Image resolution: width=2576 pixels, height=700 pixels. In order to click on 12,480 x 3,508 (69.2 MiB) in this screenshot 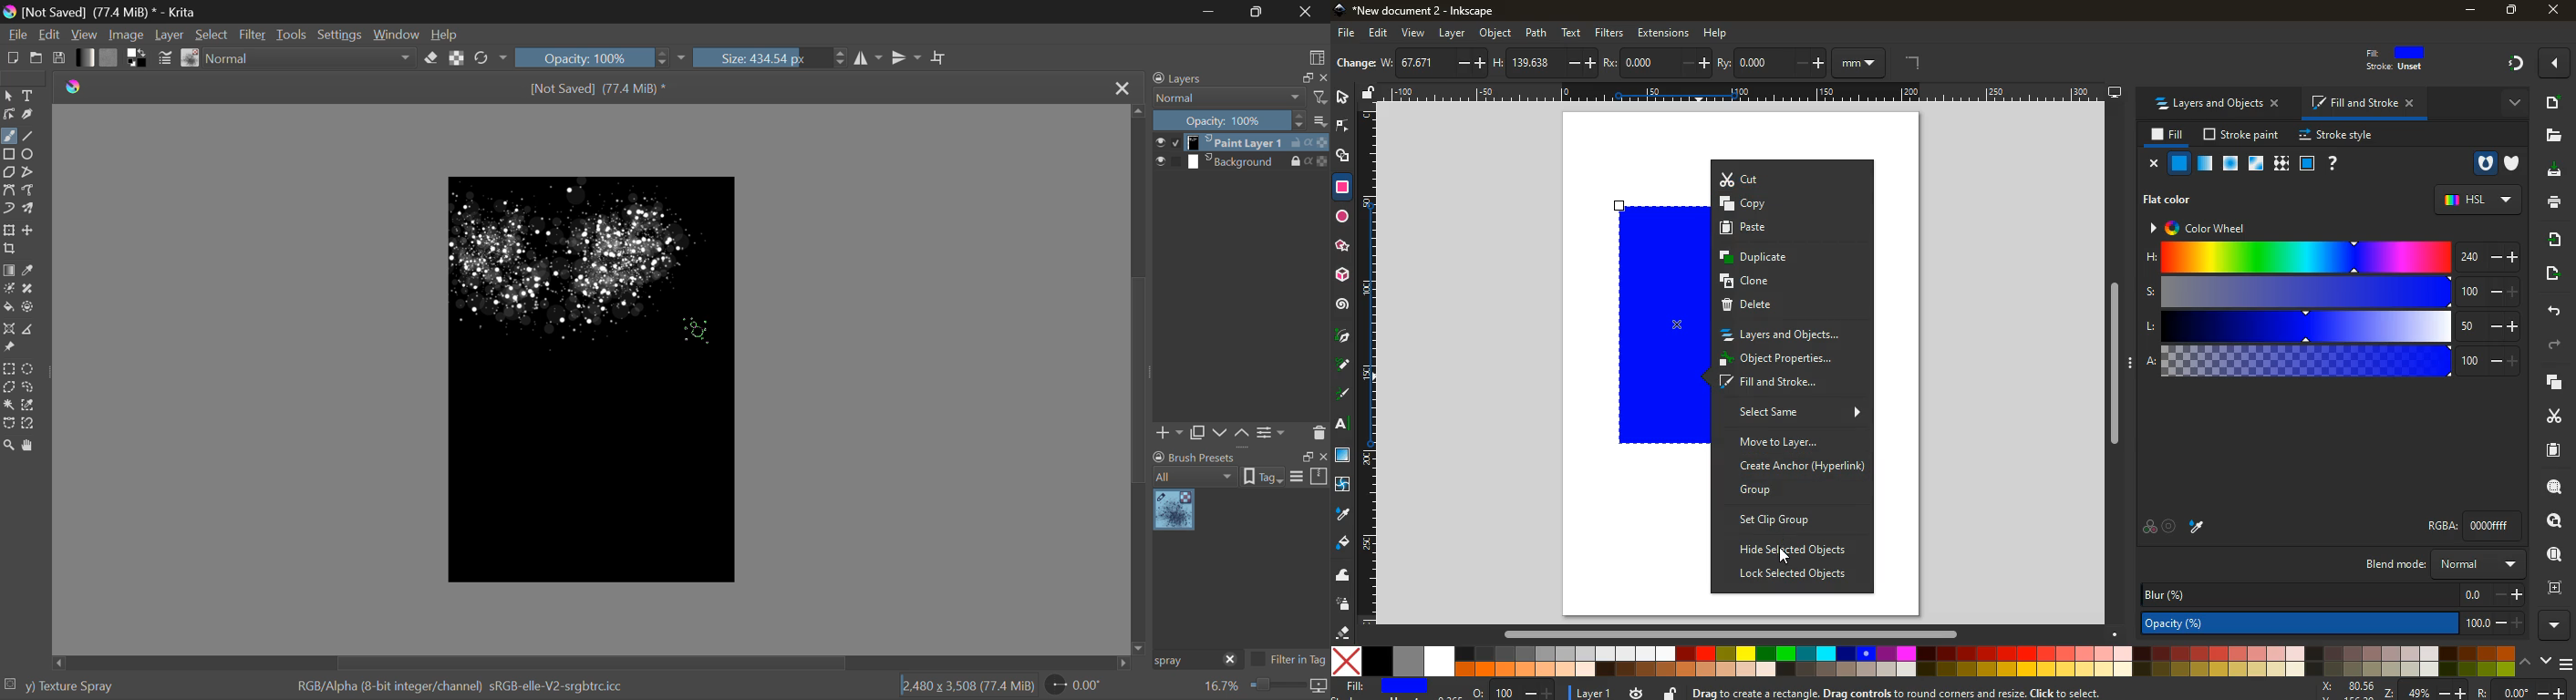, I will do `click(969, 685)`.